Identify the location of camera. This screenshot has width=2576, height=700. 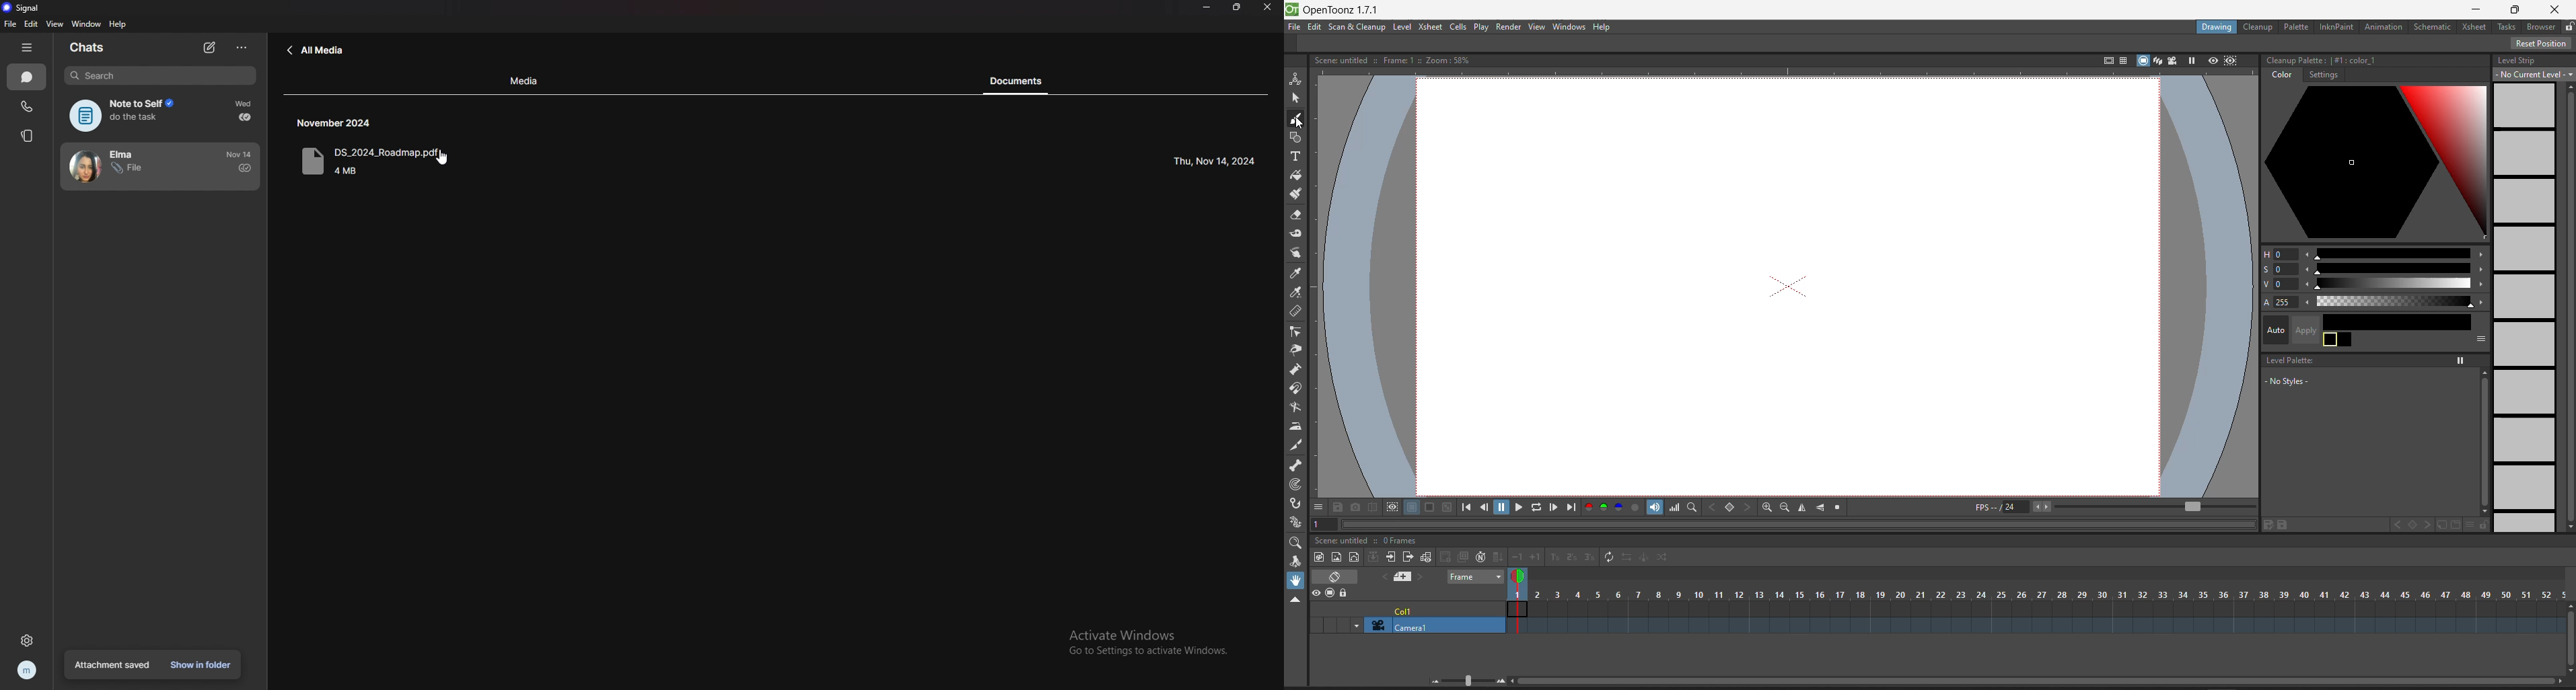
(1424, 625).